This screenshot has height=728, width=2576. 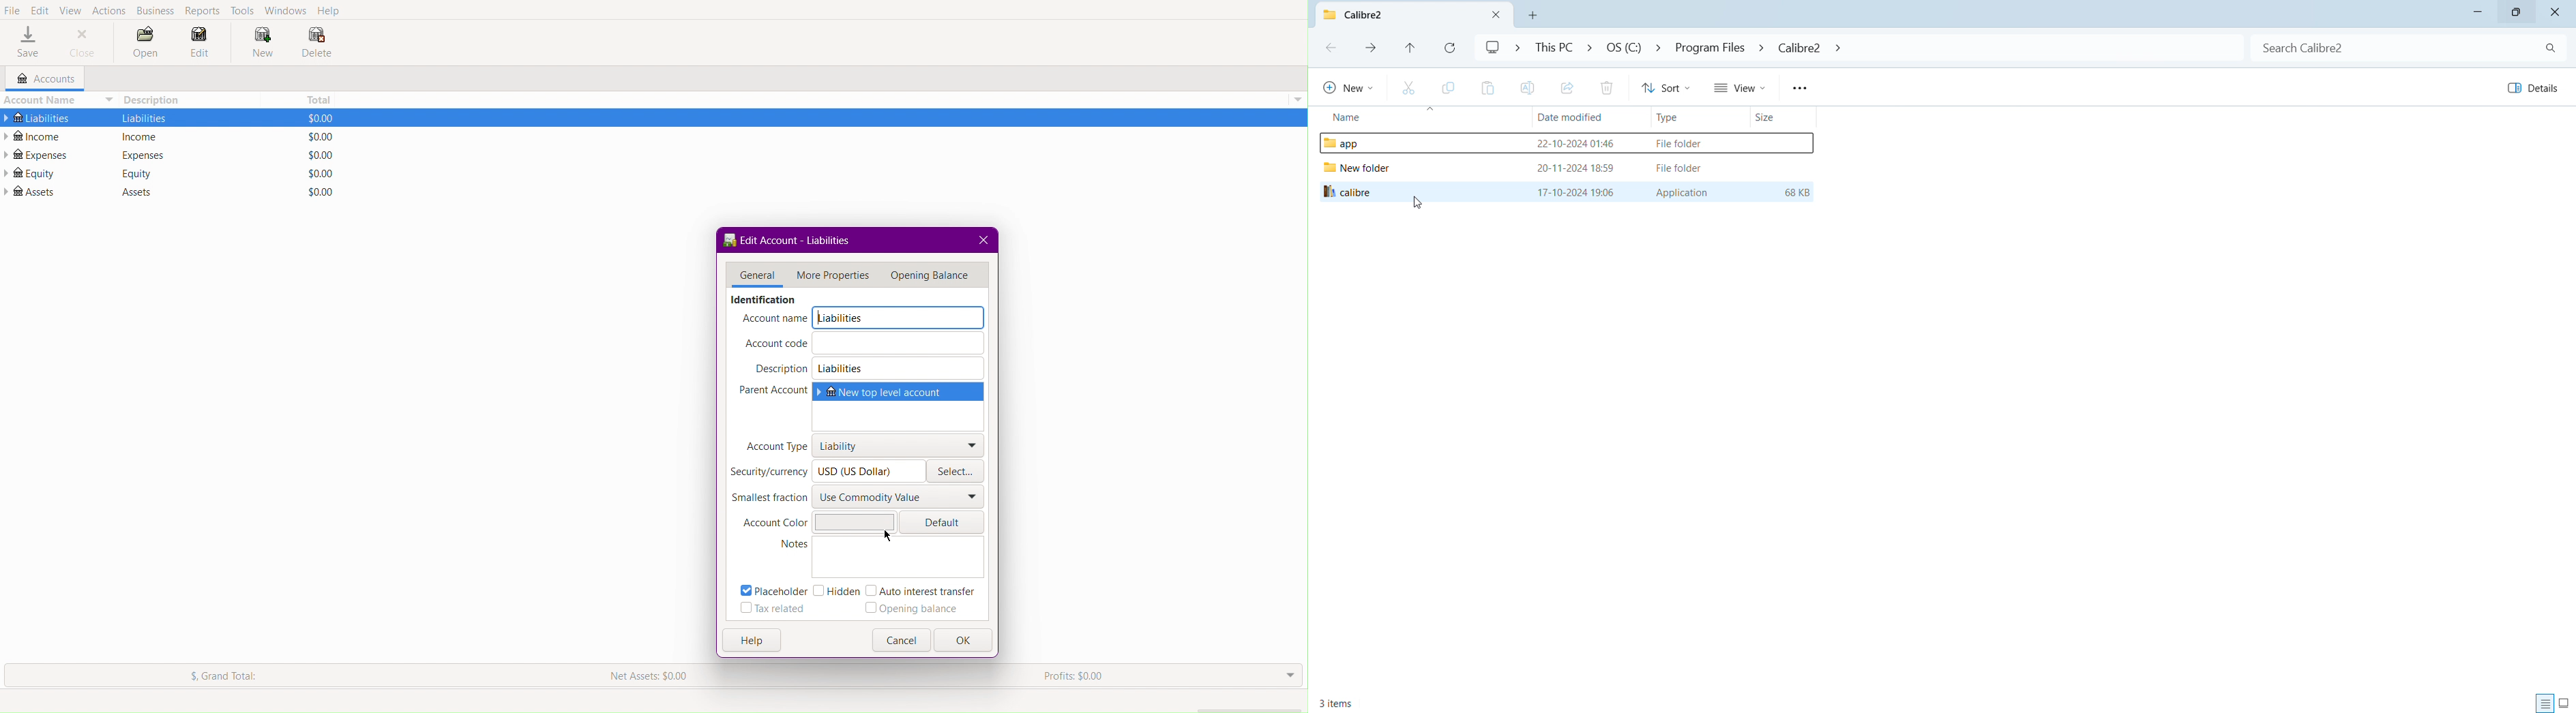 I want to click on Default, so click(x=941, y=523).